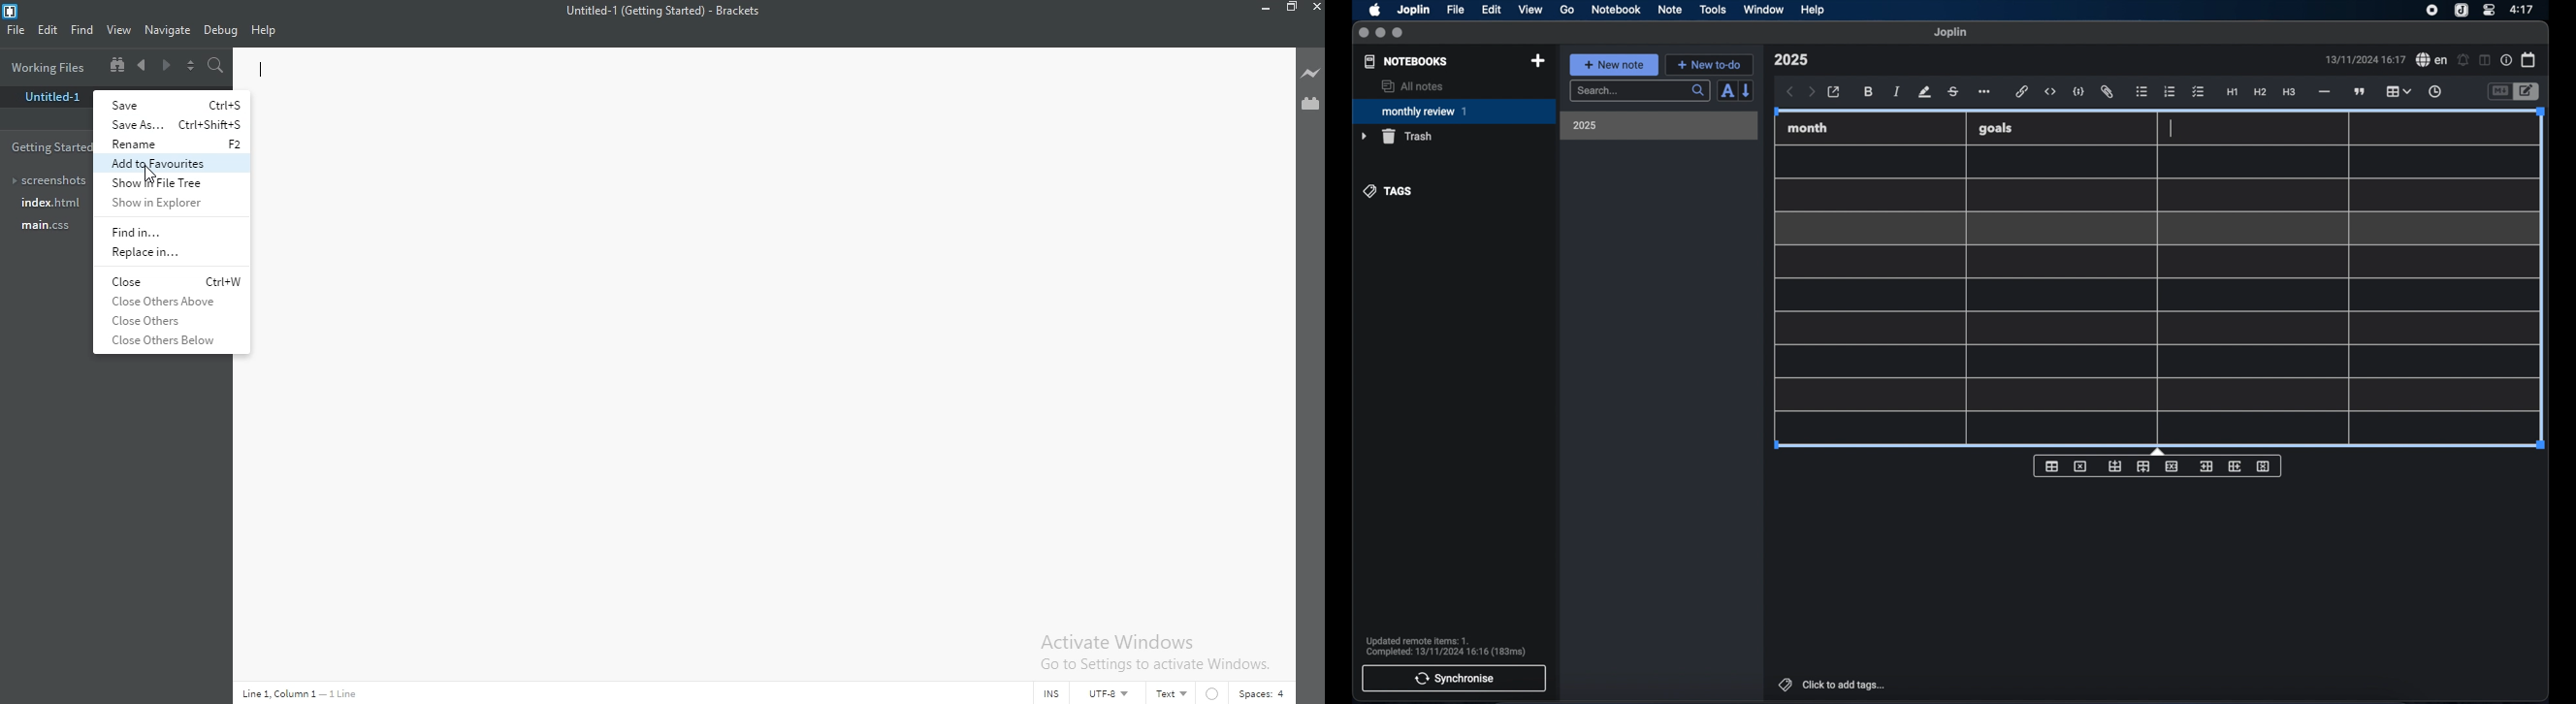 This screenshot has width=2576, height=728. I want to click on horizontal rule, so click(2324, 92).